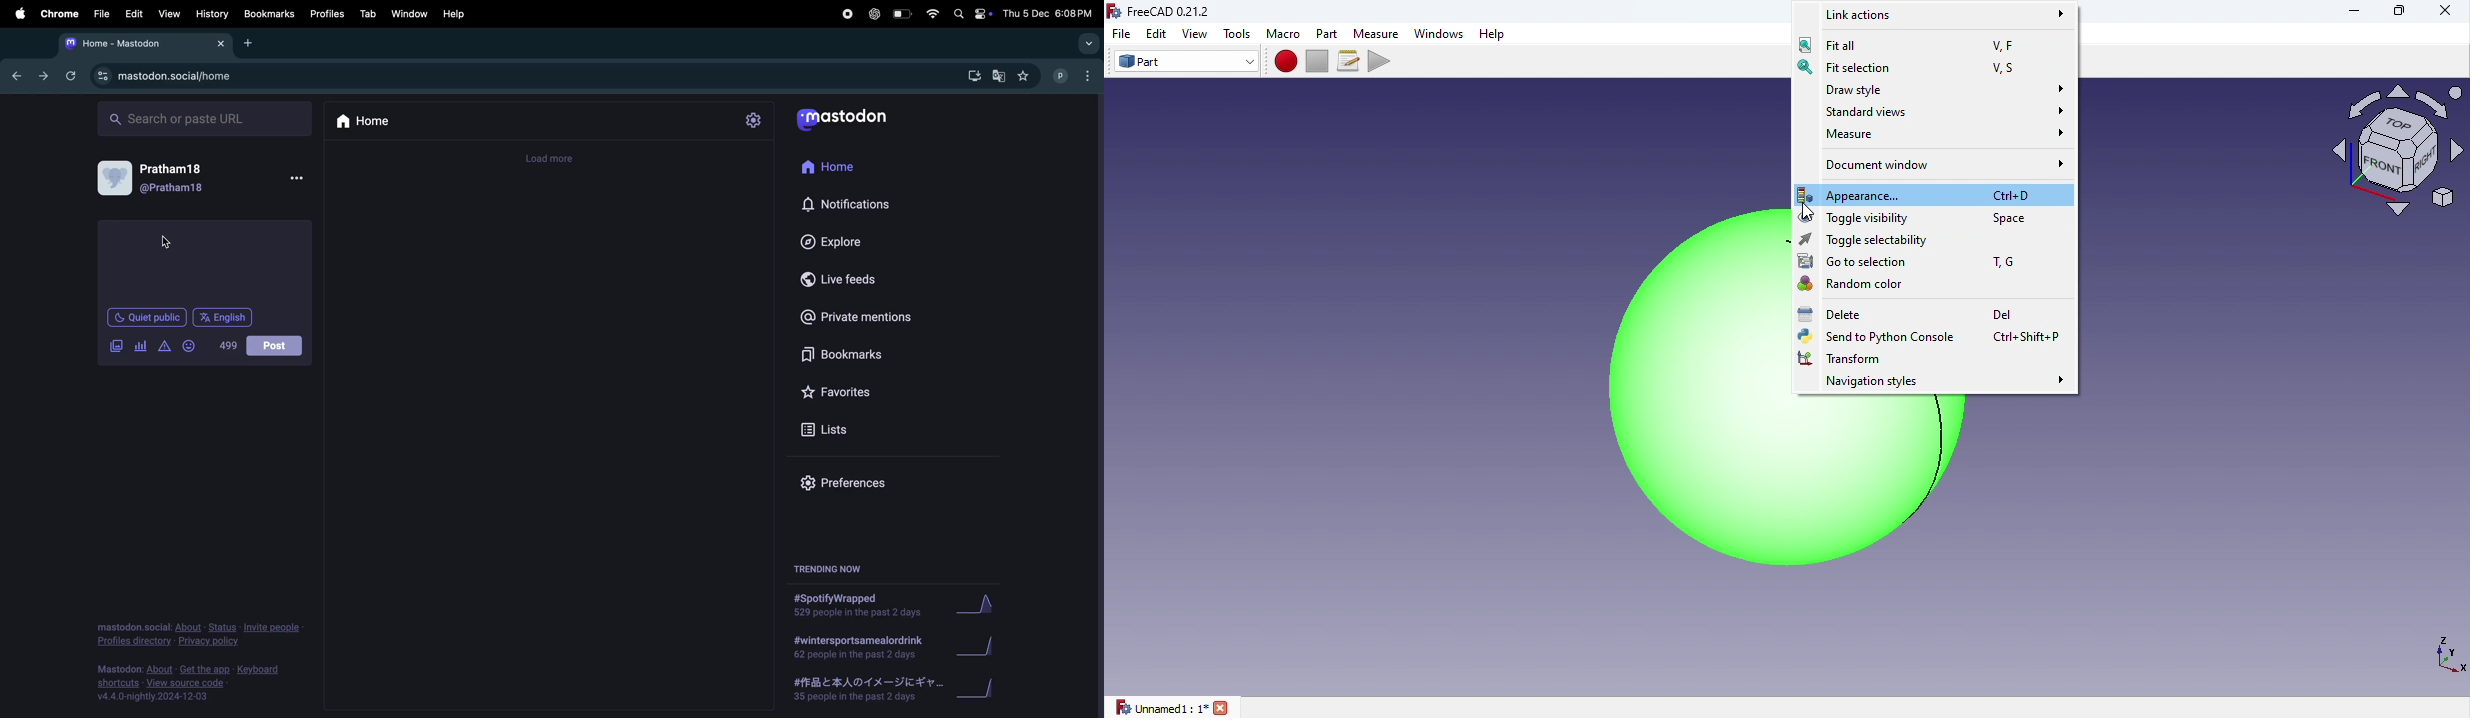 This screenshot has height=728, width=2492. What do you see at coordinates (1026, 78) in the screenshot?
I see `favourites` at bounding box center [1026, 78].